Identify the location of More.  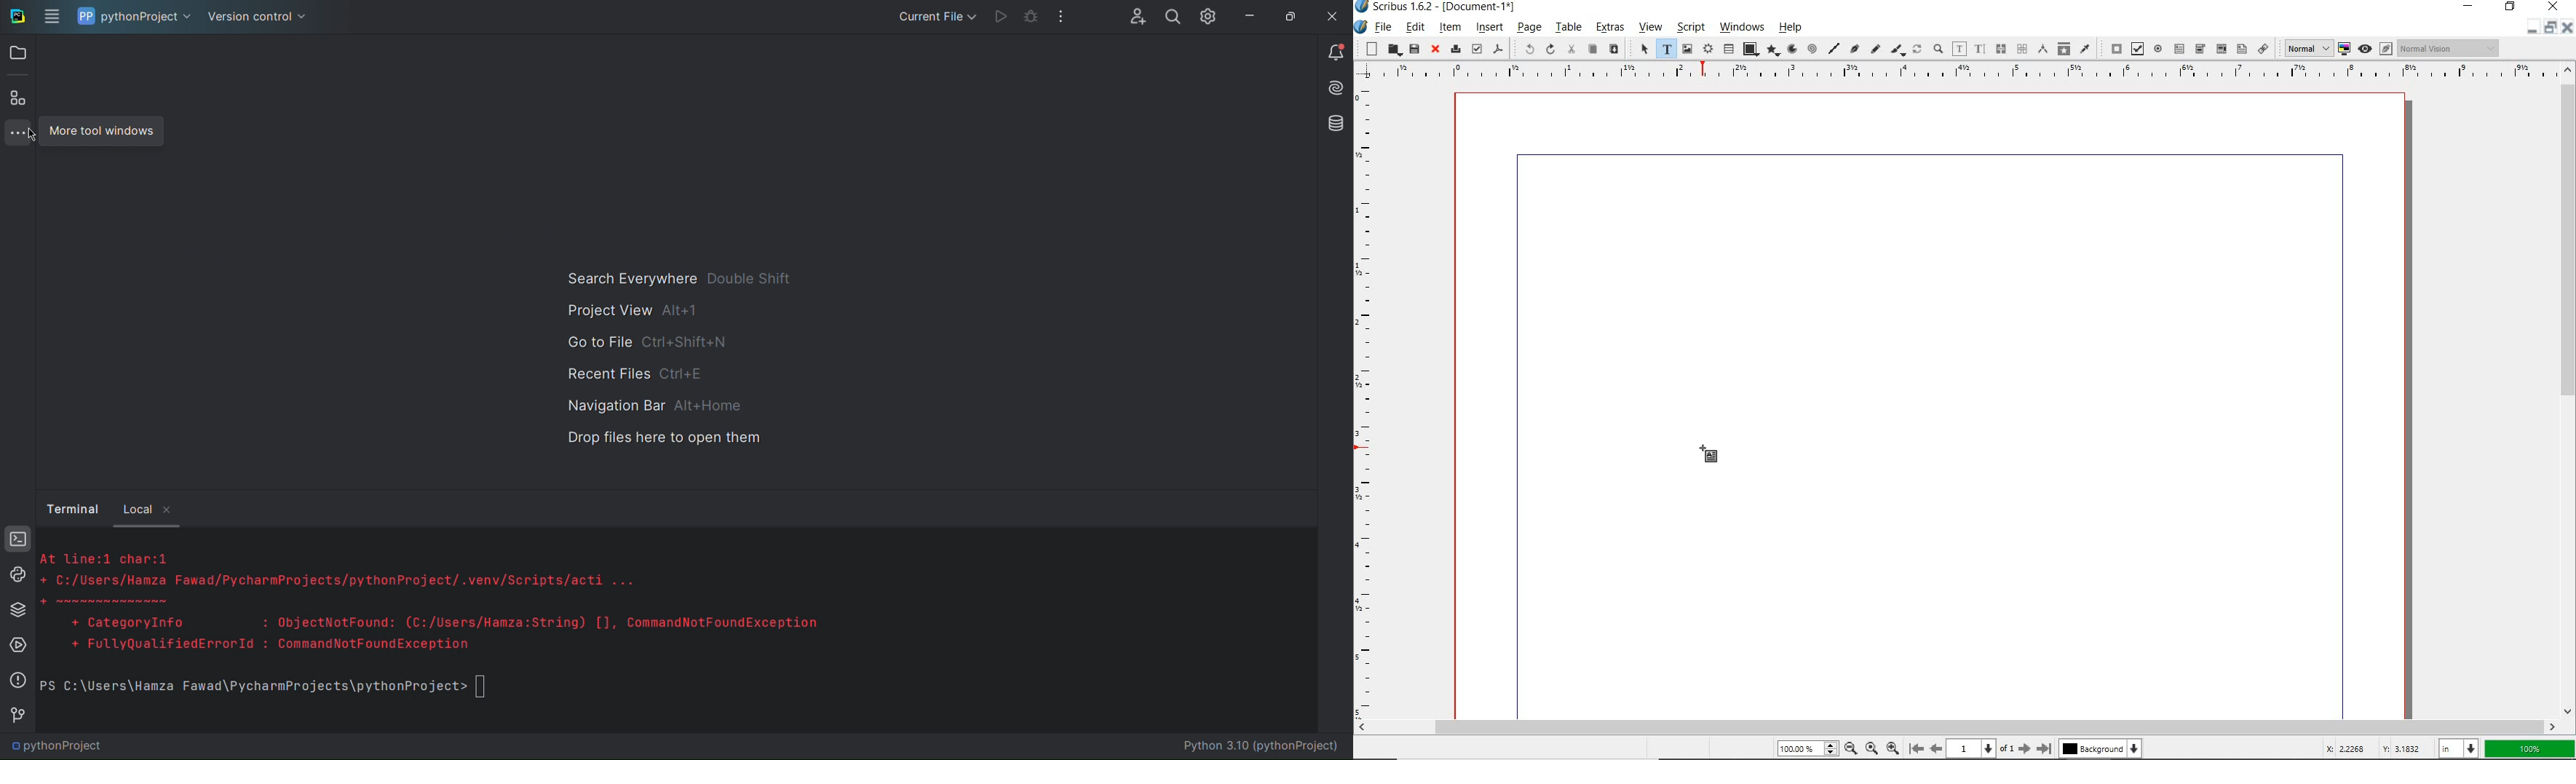
(1061, 14).